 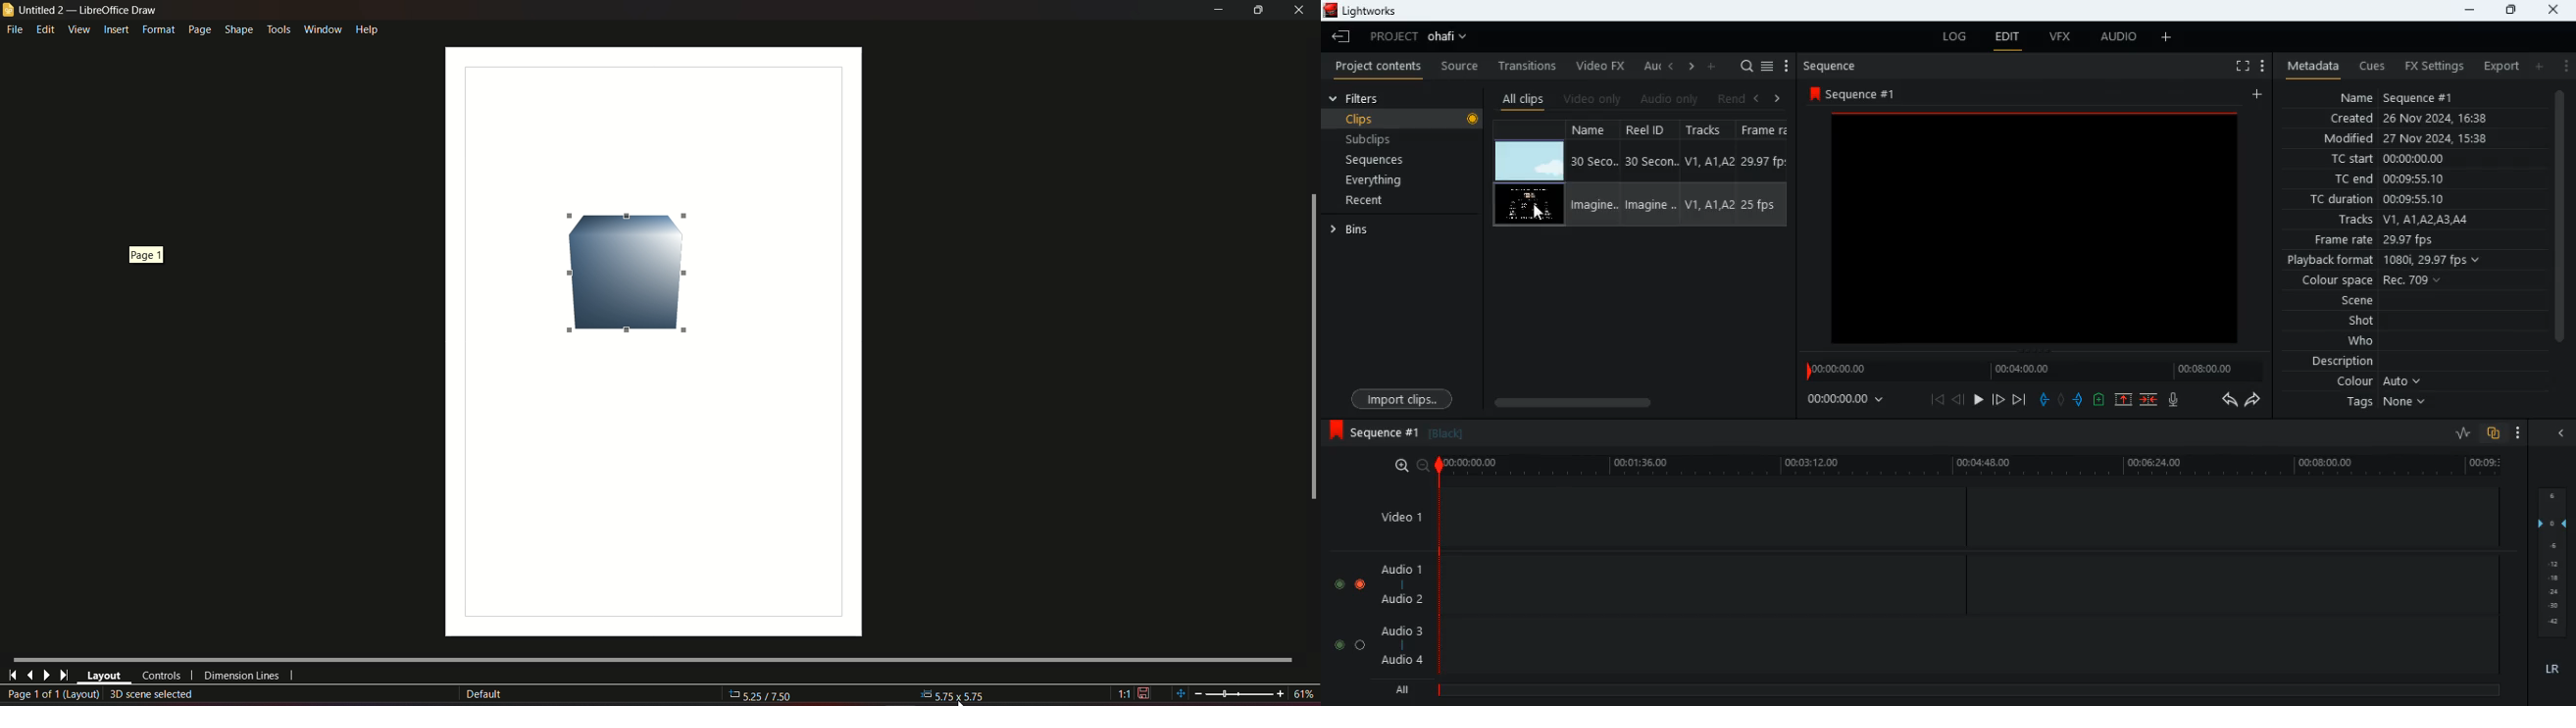 What do you see at coordinates (2521, 431) in the screenshot?
I see `more` at bounding box center [2521, 431].